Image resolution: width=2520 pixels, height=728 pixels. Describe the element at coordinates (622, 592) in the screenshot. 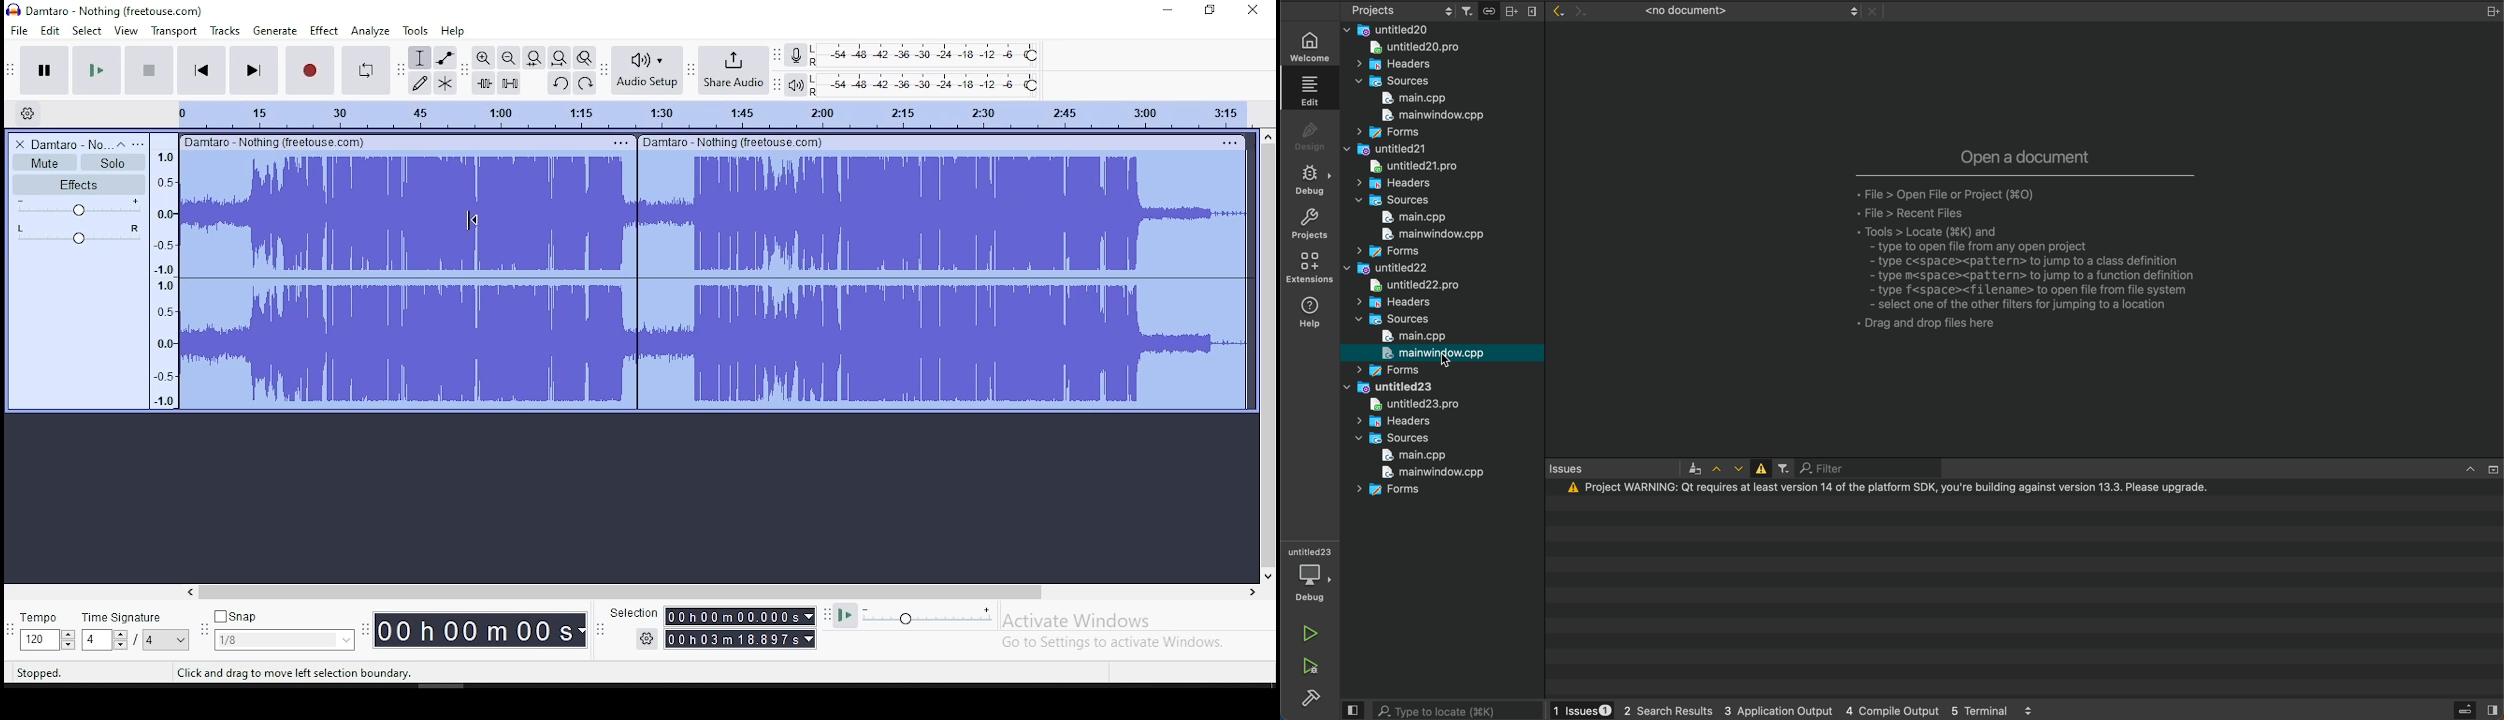

I see `scroll bar` at that location.